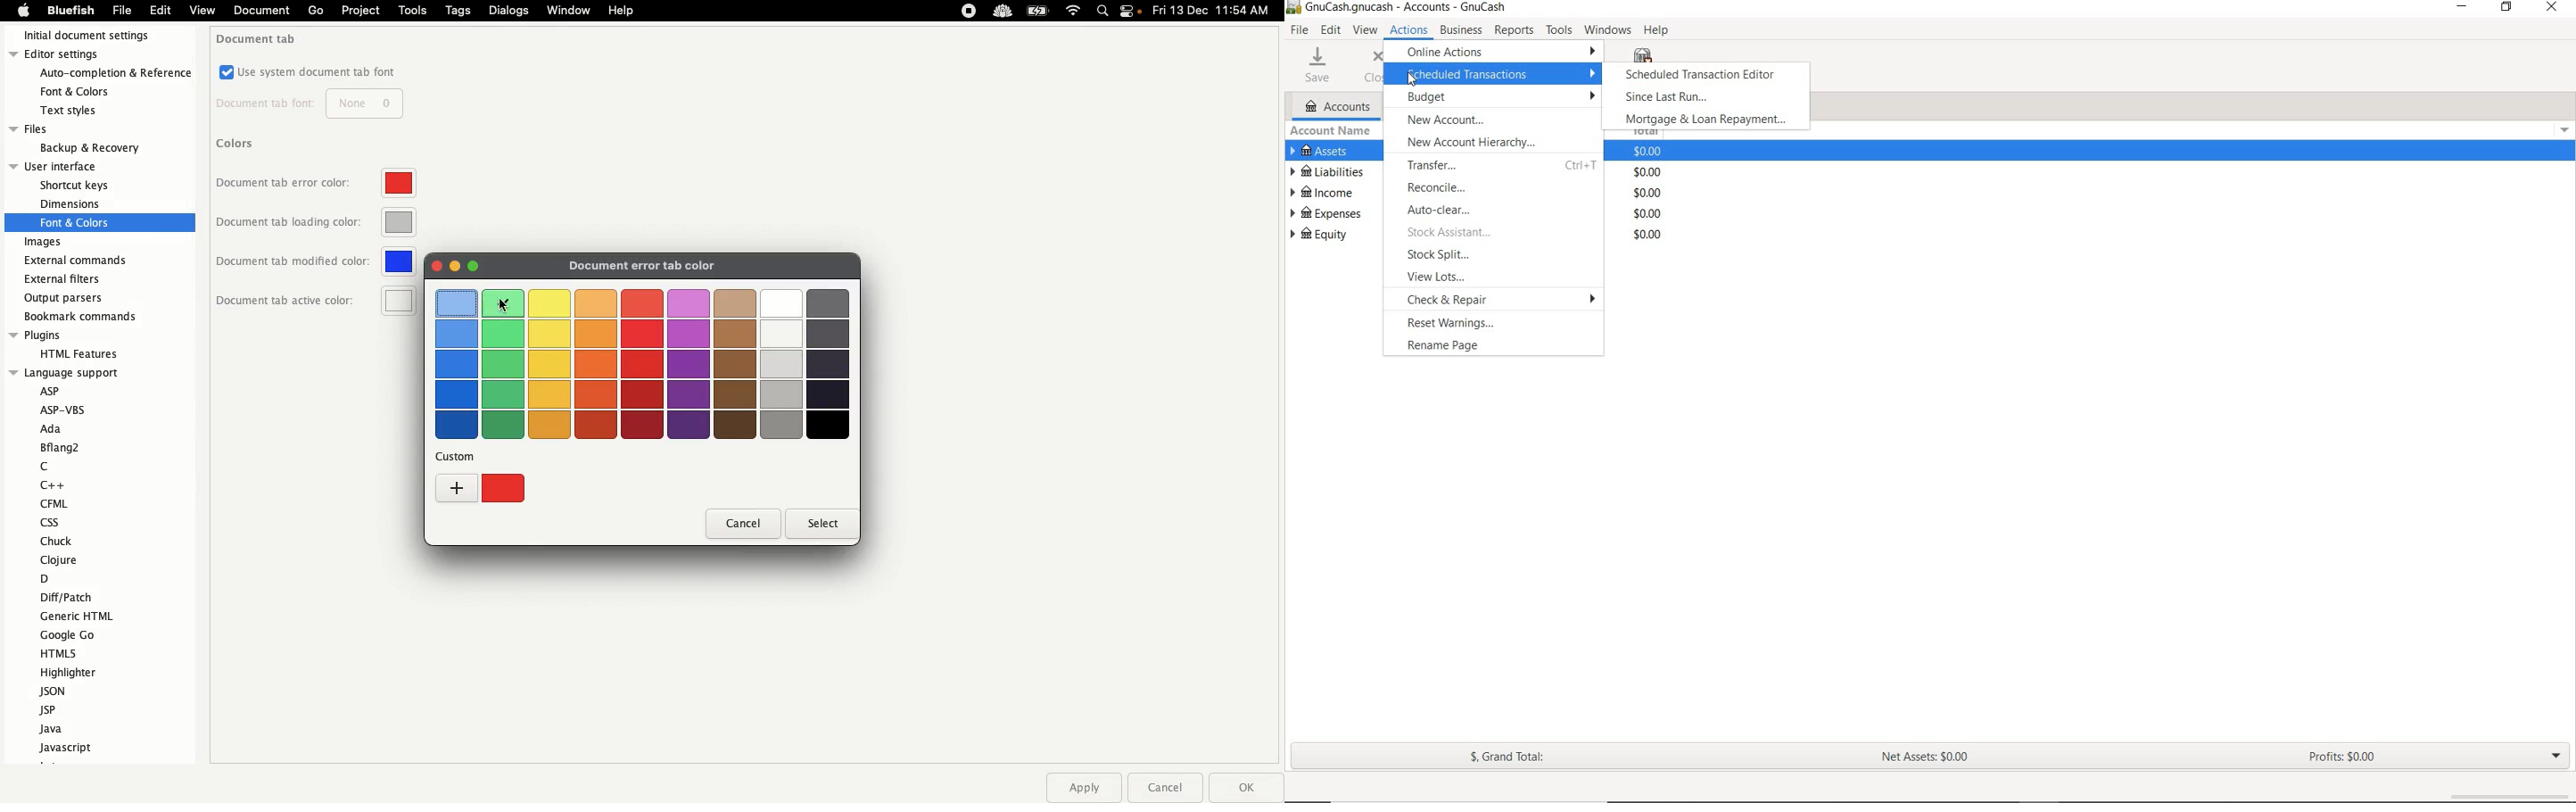 Image resolution: width=2576 pixels, height=812 pixels. I want to click on Colors , so click(237, 143).